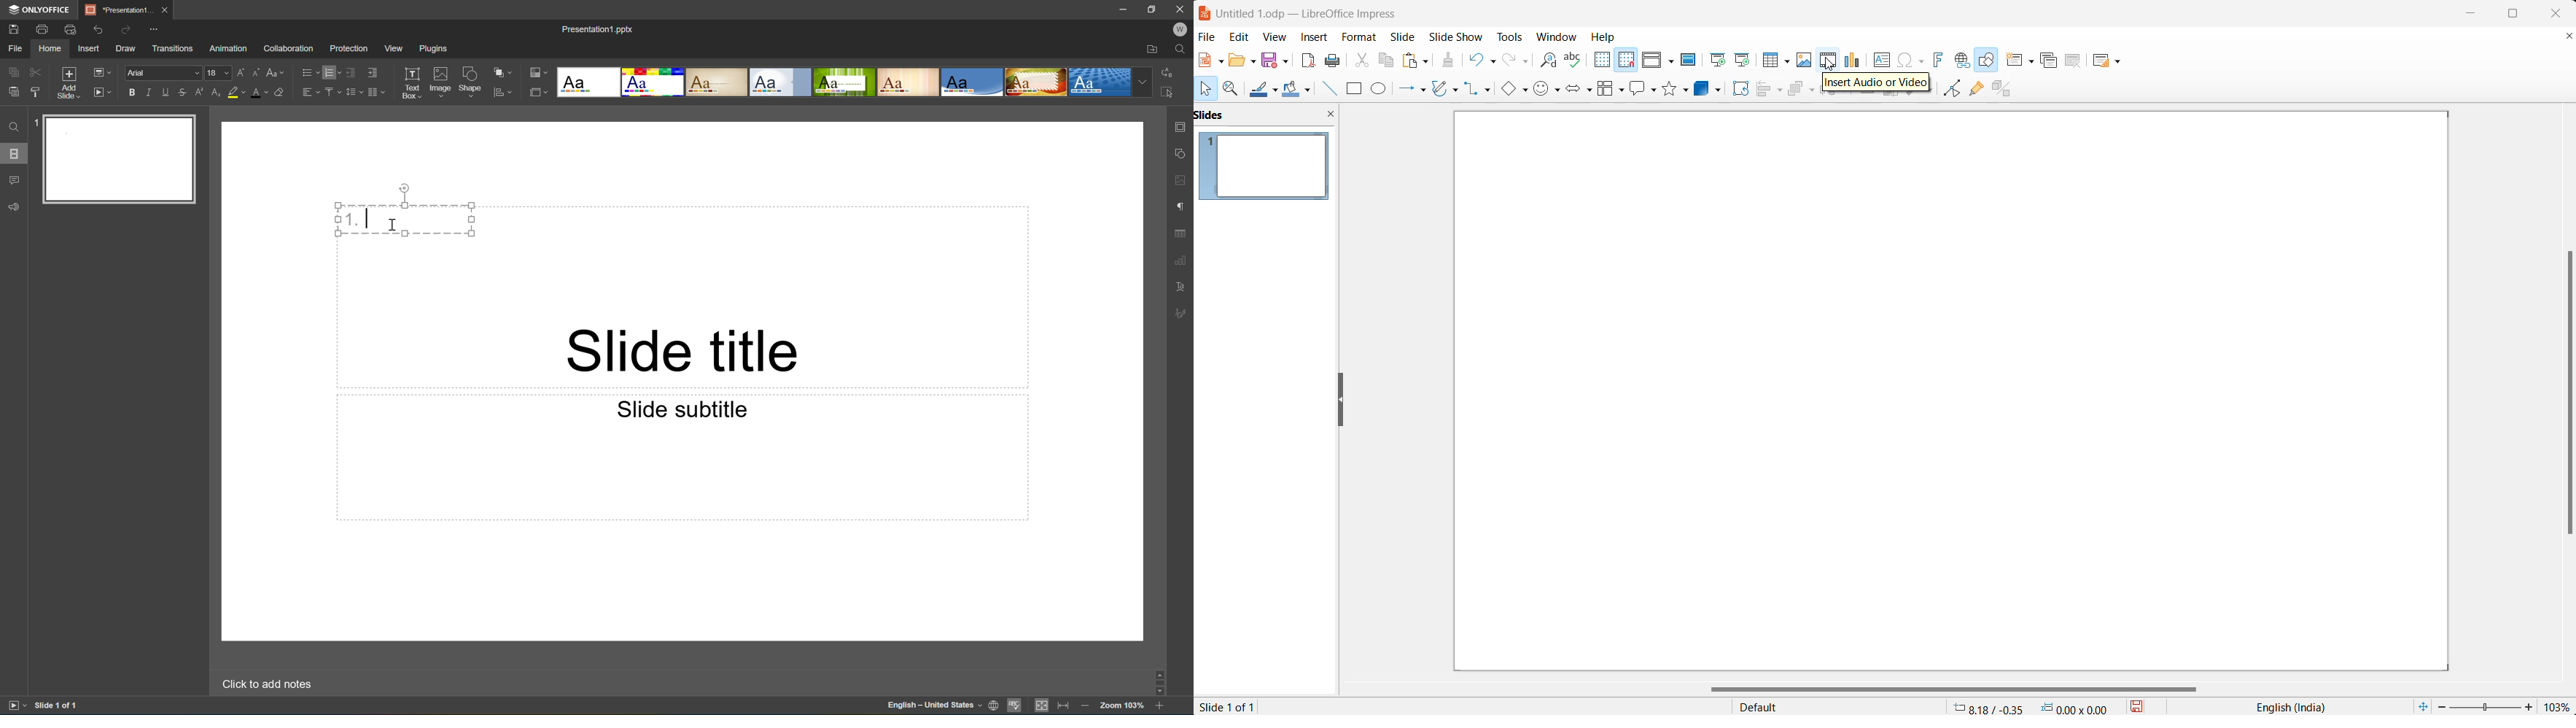 The height and width of the screenshot is (728, 2576). I want to click on Align shape, so click(505, 93).